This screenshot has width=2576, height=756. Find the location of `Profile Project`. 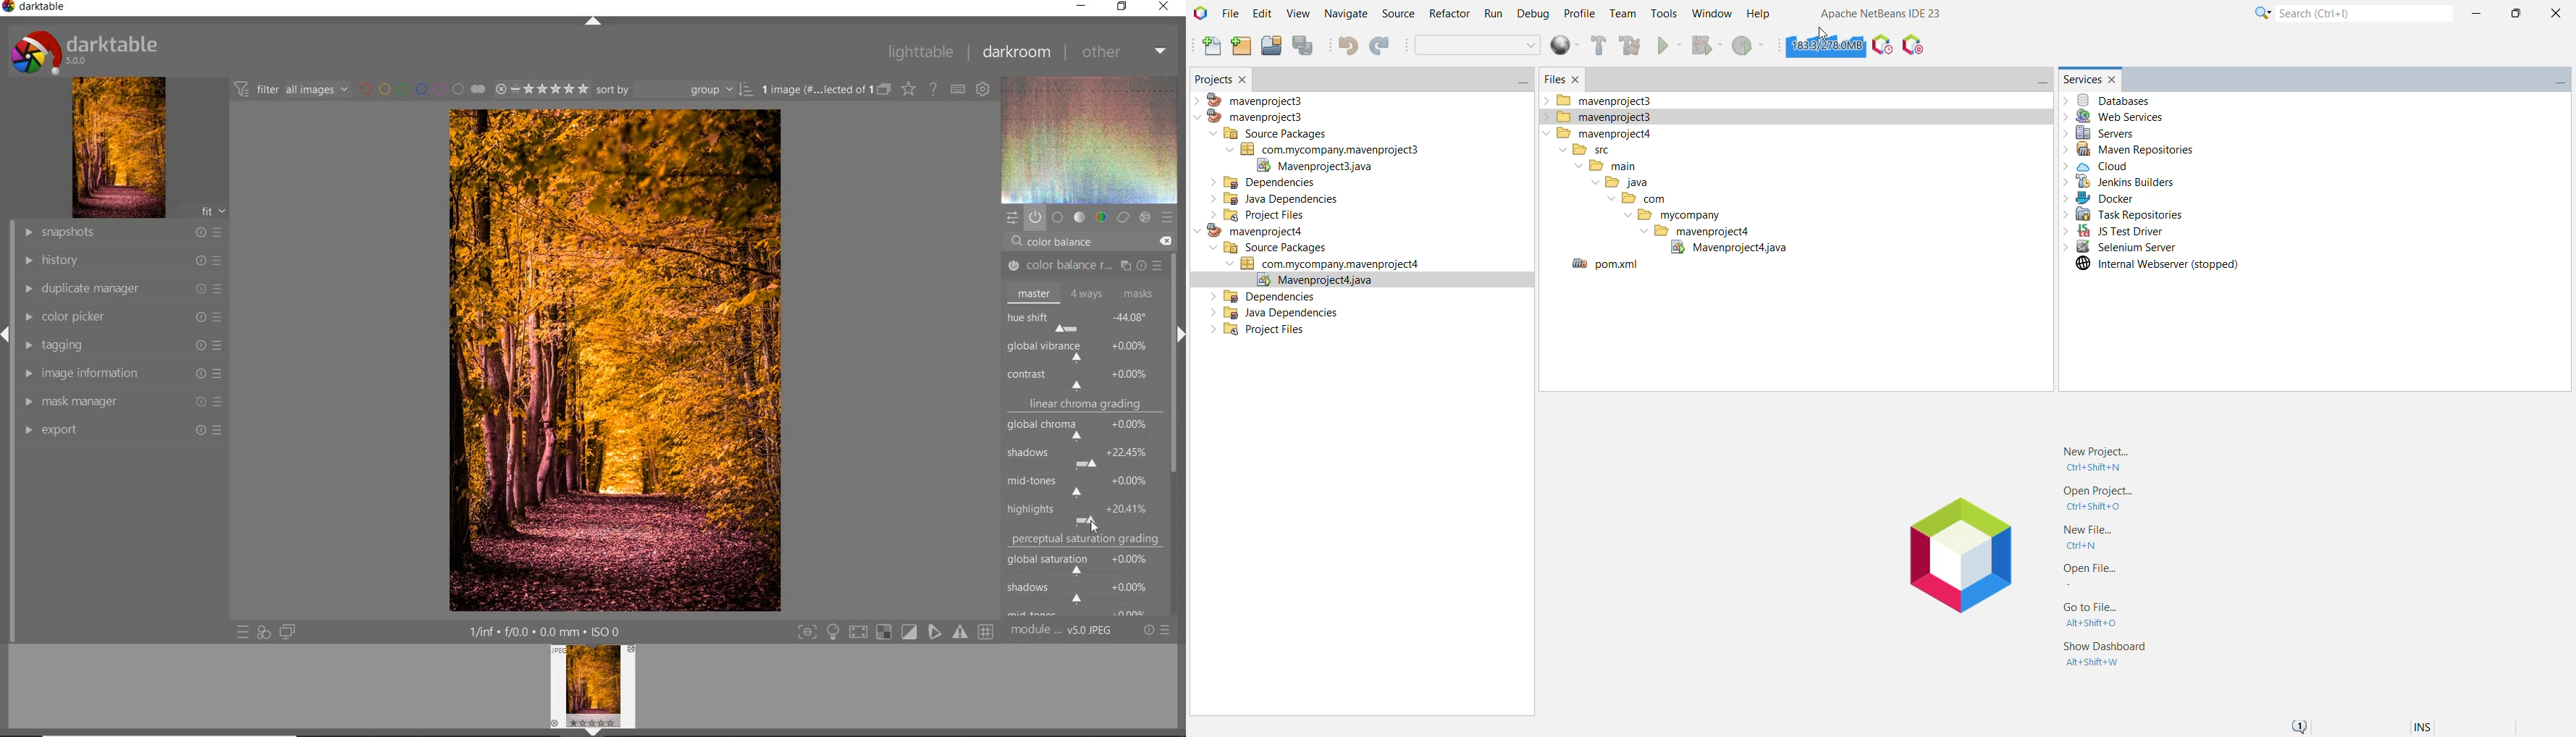

Profile Project is located at coordinates (1751, 47).